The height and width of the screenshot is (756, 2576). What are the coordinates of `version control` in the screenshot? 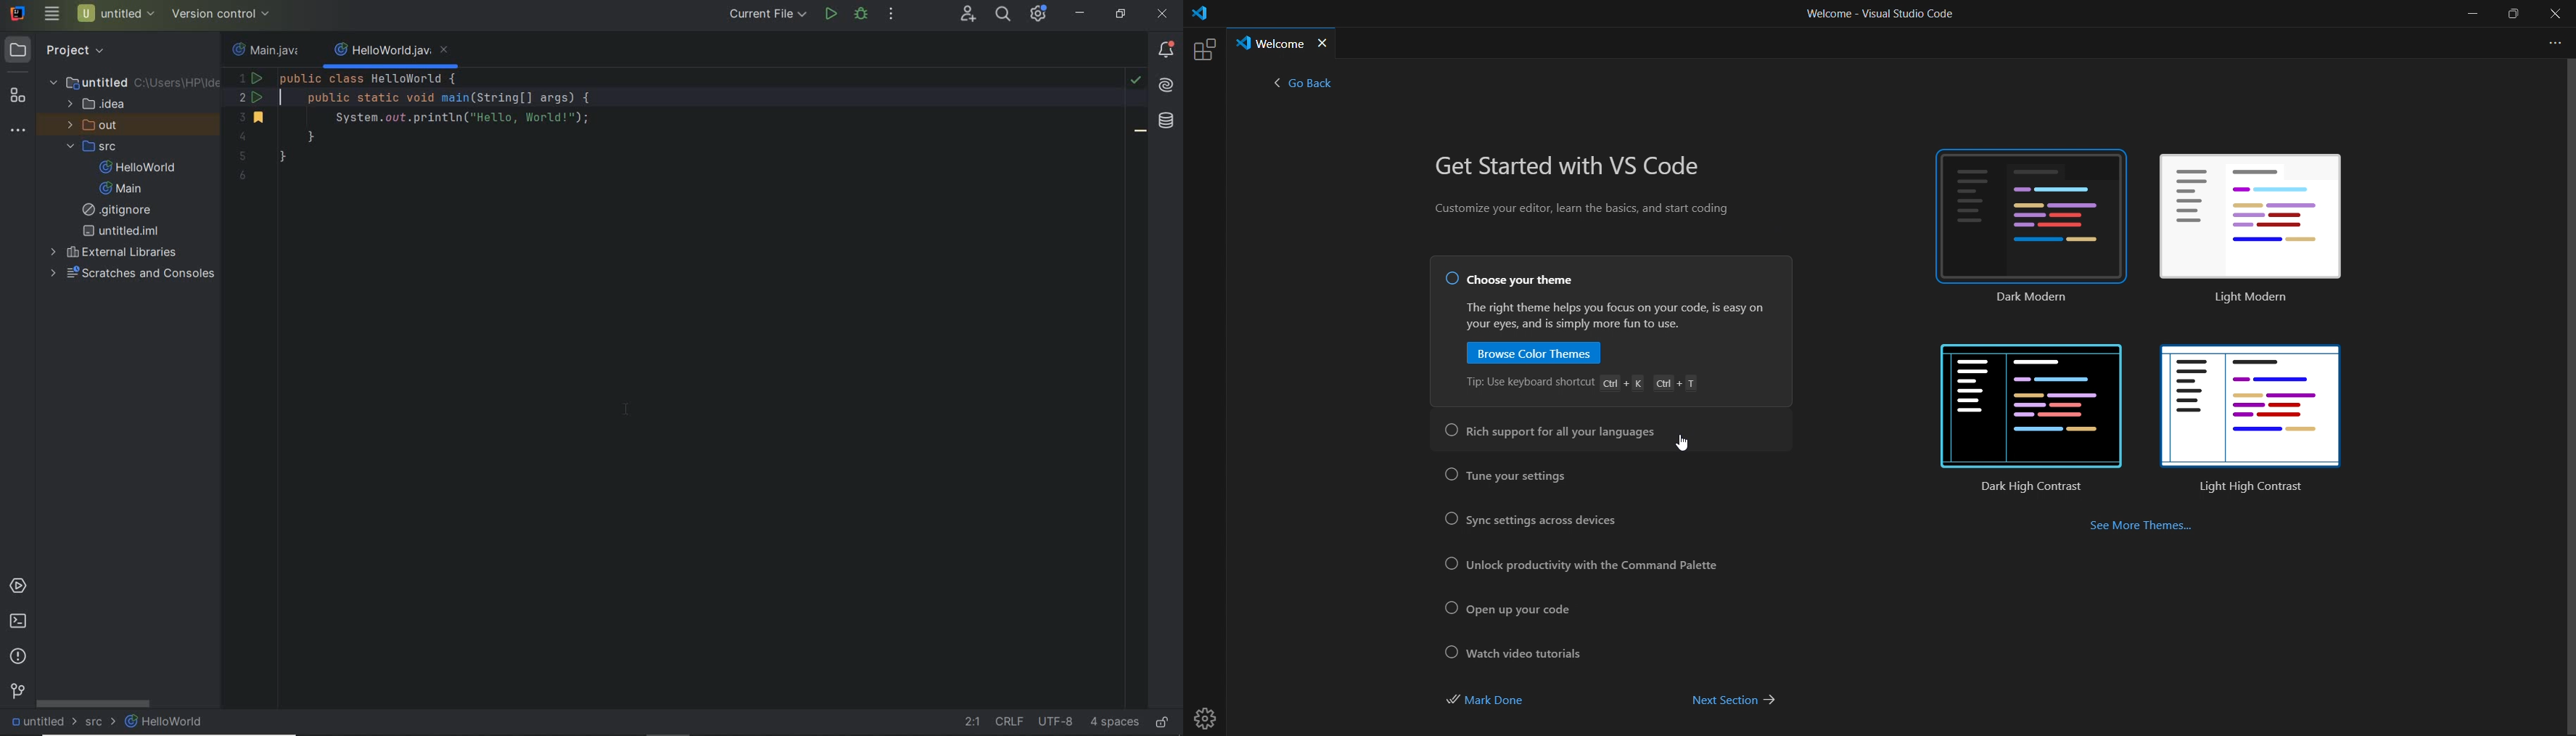 It's located at (18, 692).